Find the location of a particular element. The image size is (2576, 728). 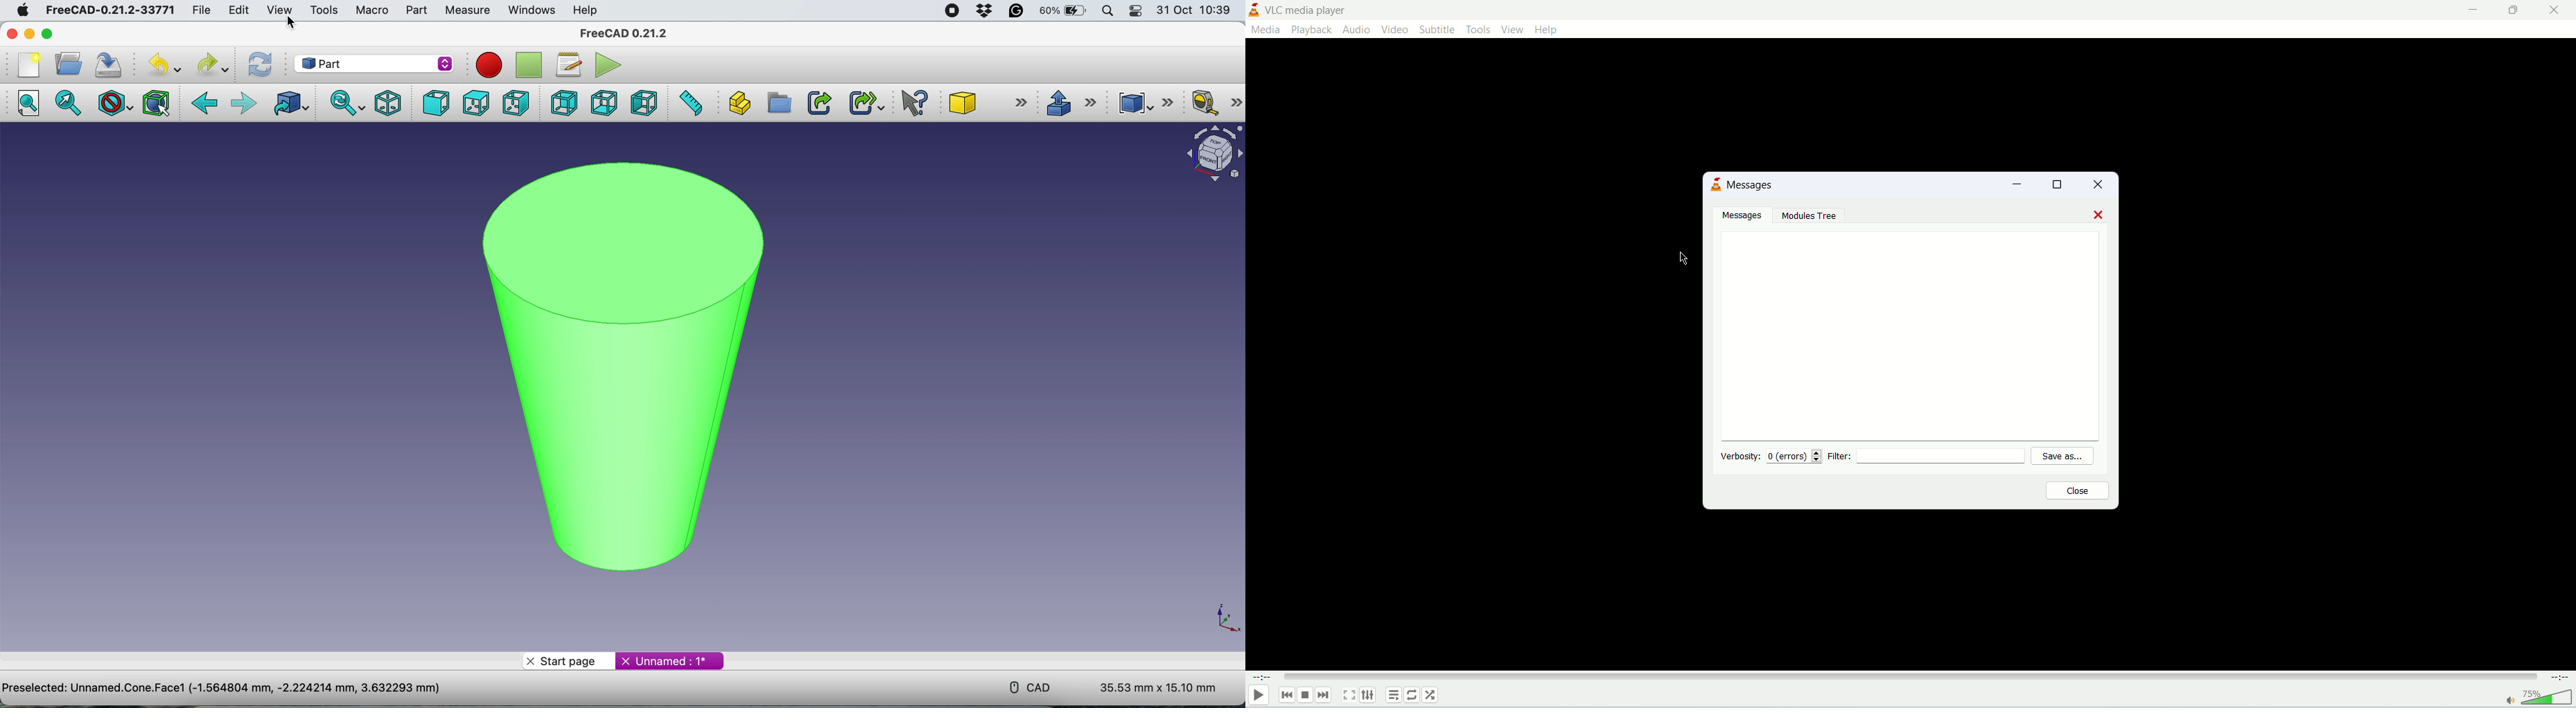

help is located at coordinates (1546, 28).